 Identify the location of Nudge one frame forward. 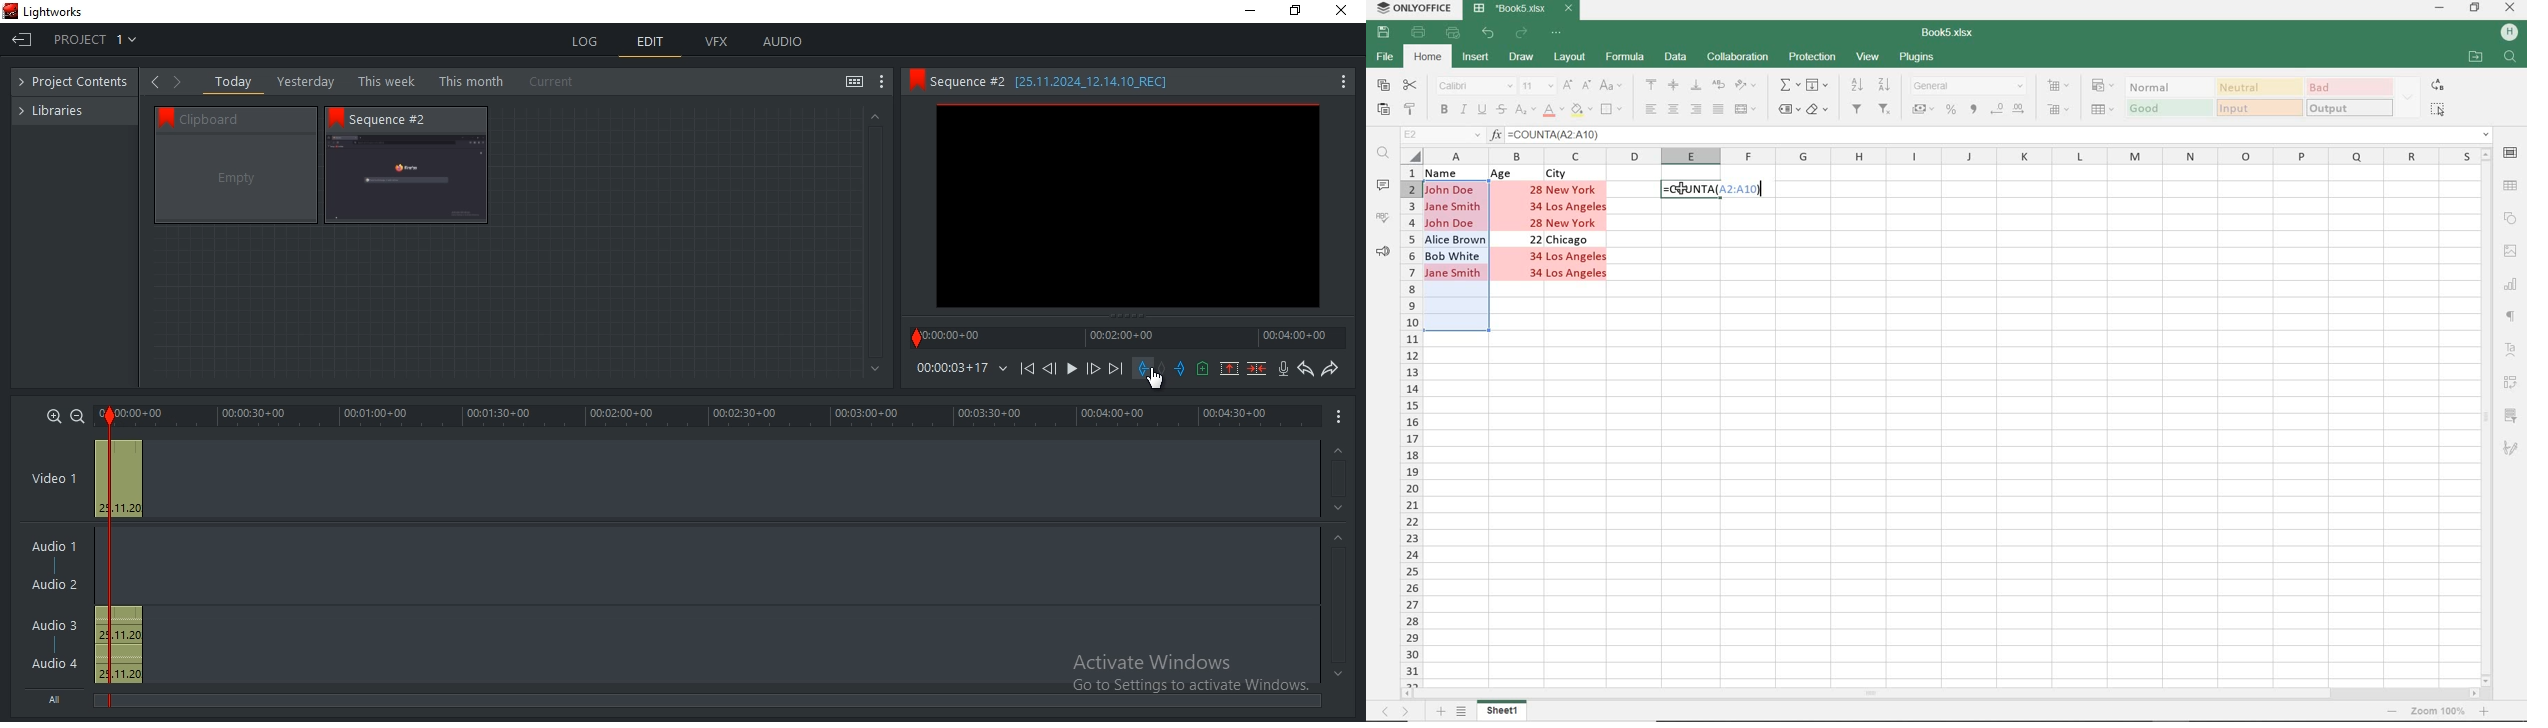
(1091, 369).